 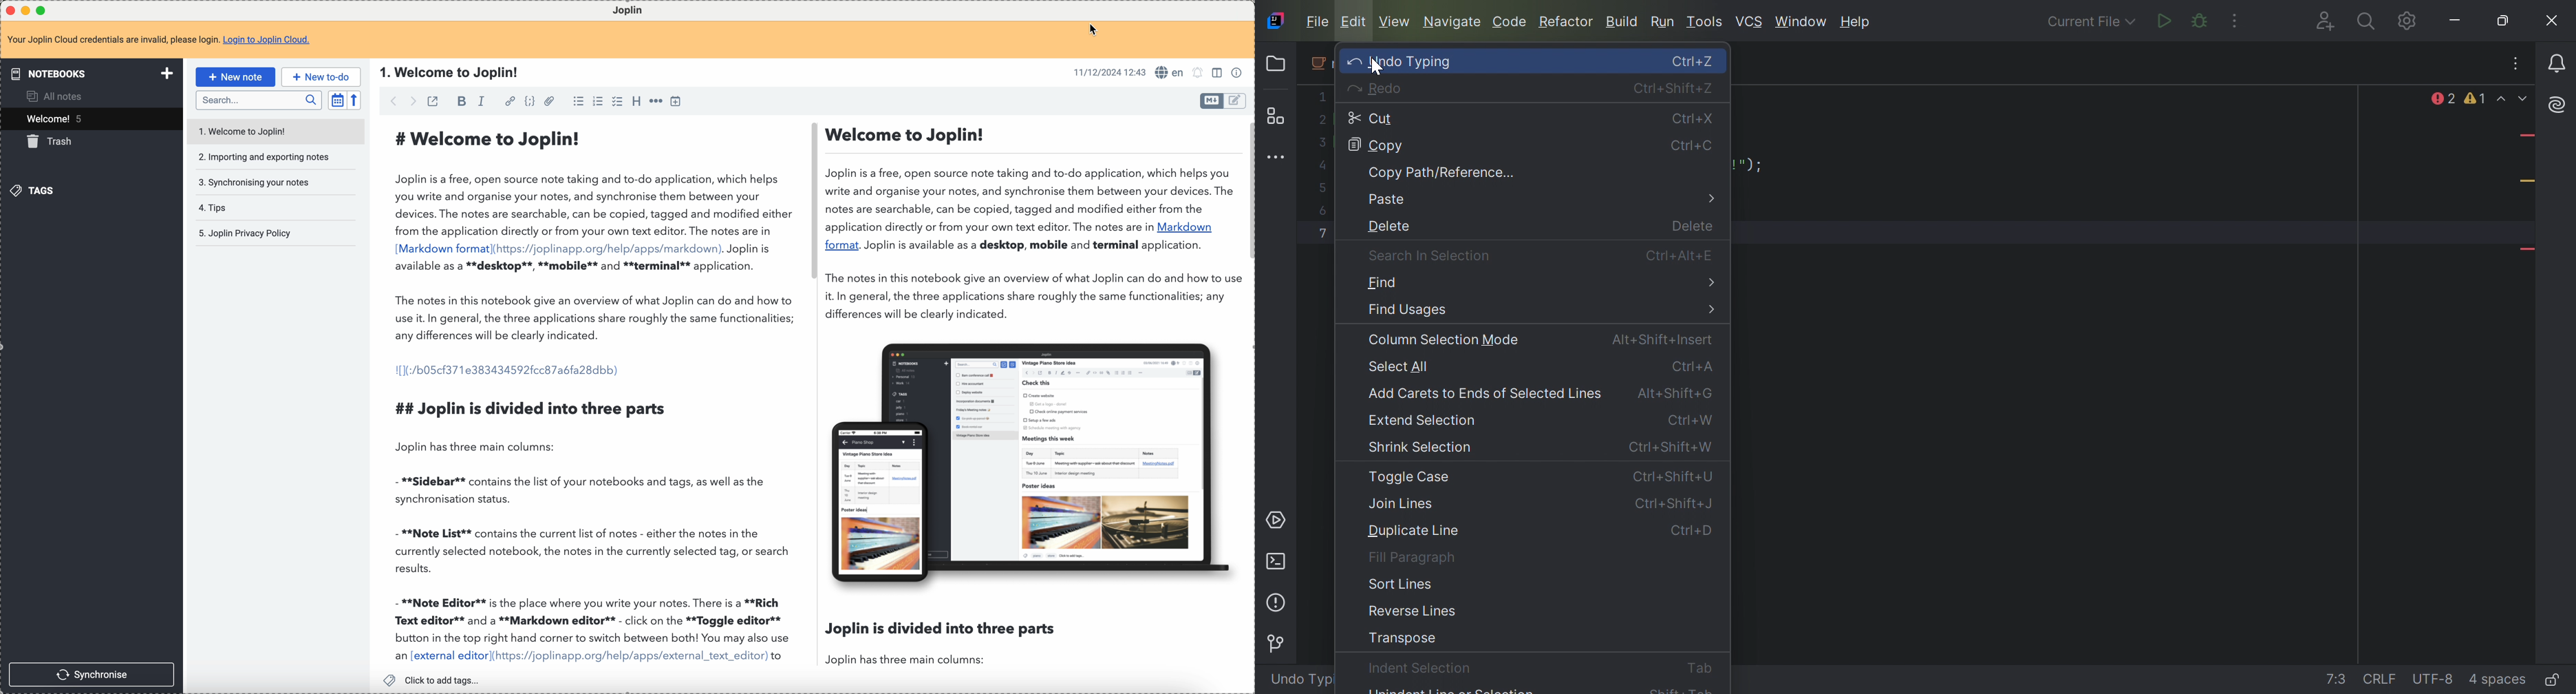 What do you see at coordinates (263, 157) in the screenshot?
I see `importing and exporting notes` at bounding box center [263, 157].